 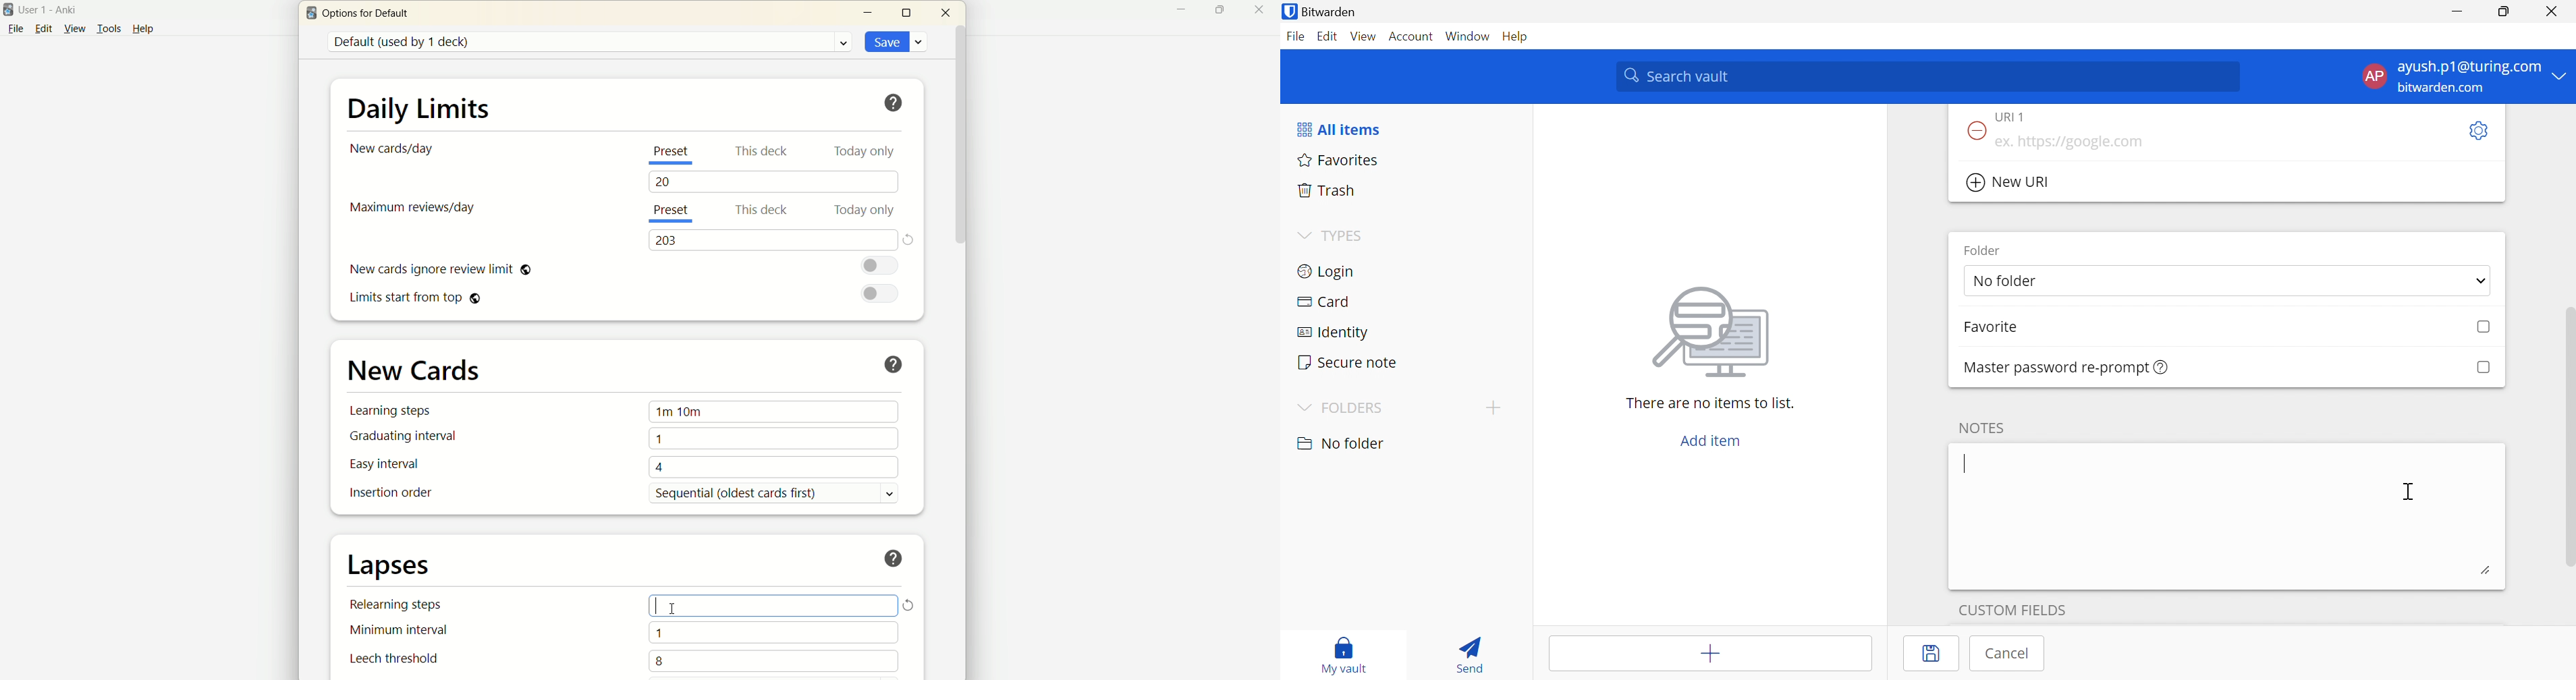 What do you see at coordinates (1974, 132) in the screenshot?
I see `Remove` at bounding box center [1974, 132].